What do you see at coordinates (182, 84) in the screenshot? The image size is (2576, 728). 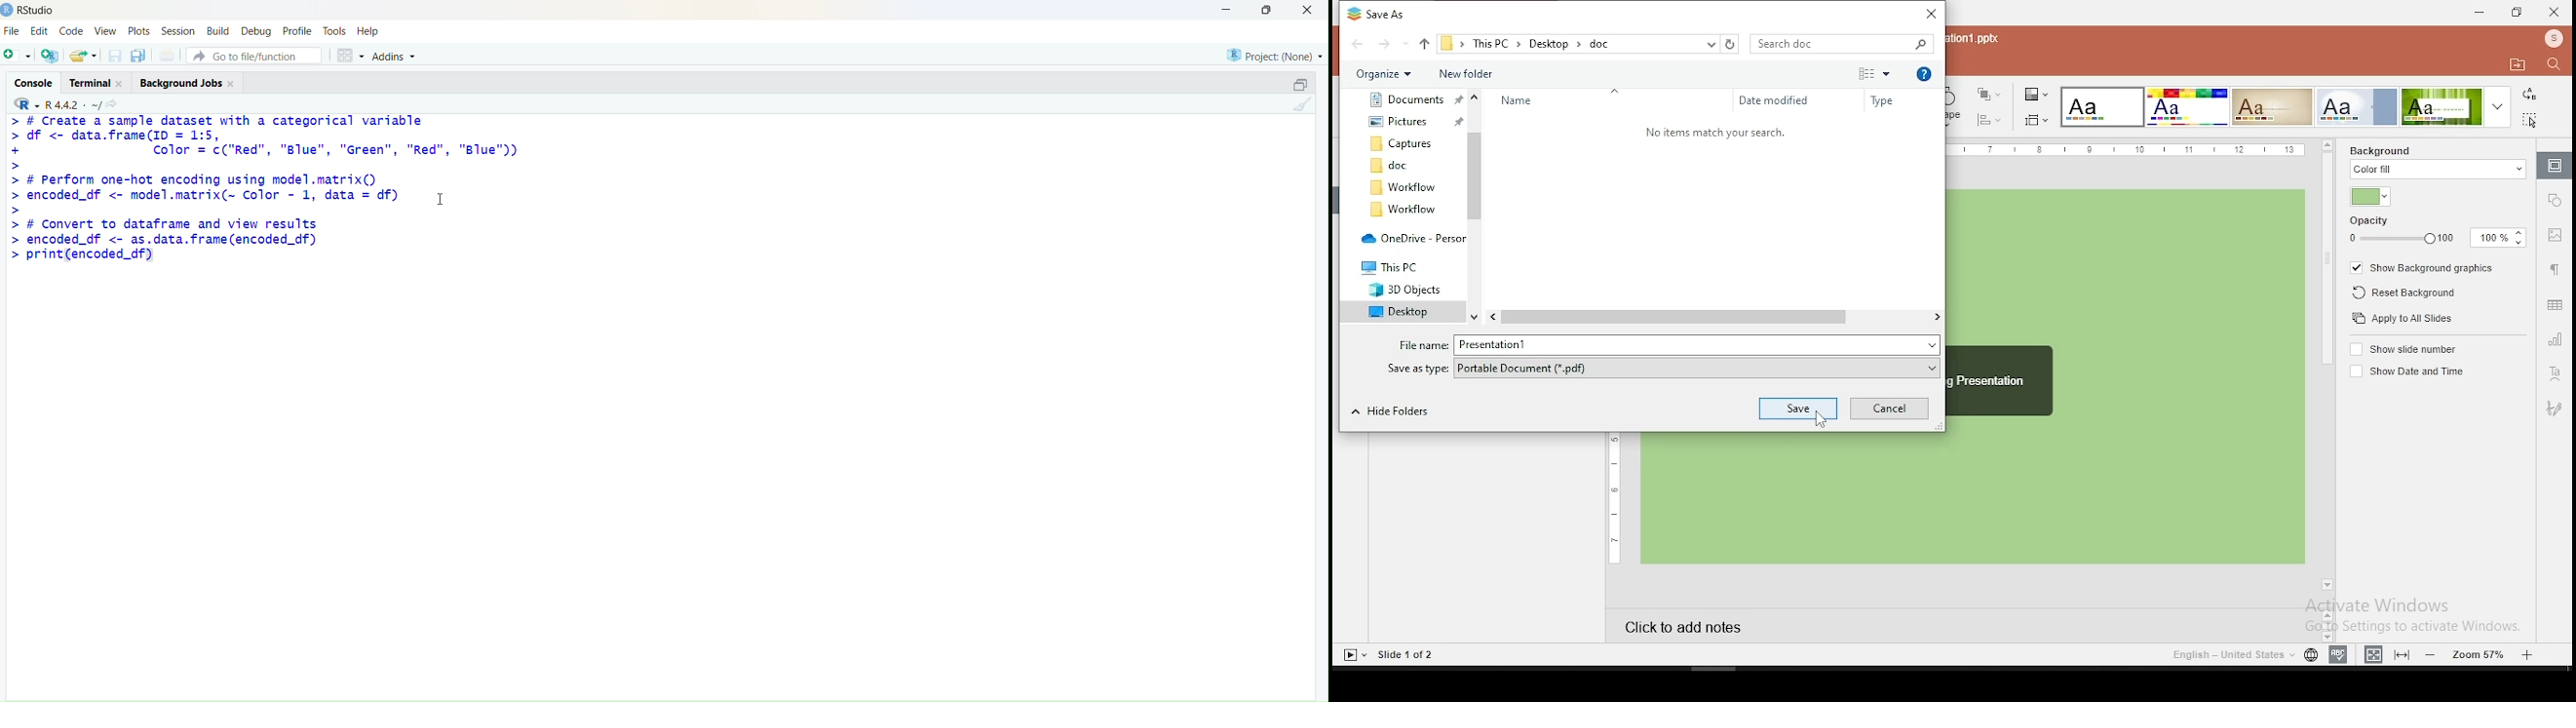 I see `background jobs` at bounding box center [182, 84].